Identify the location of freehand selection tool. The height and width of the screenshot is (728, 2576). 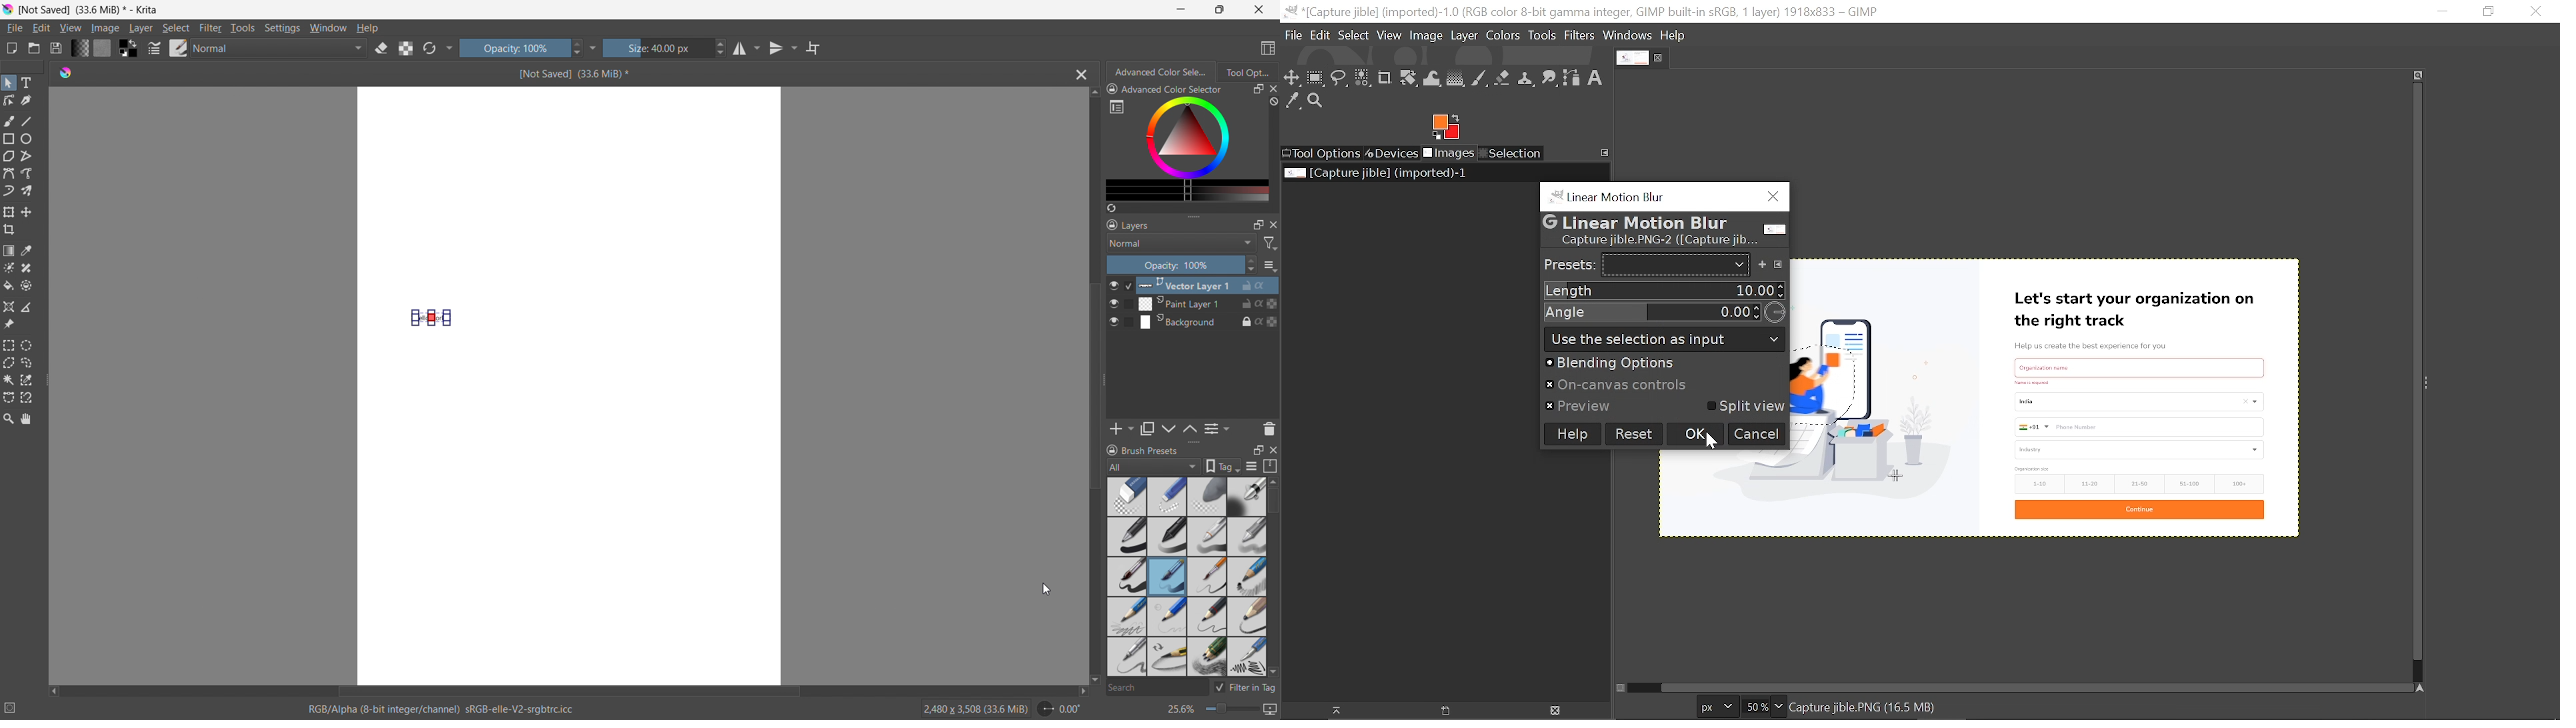
(27, 363).